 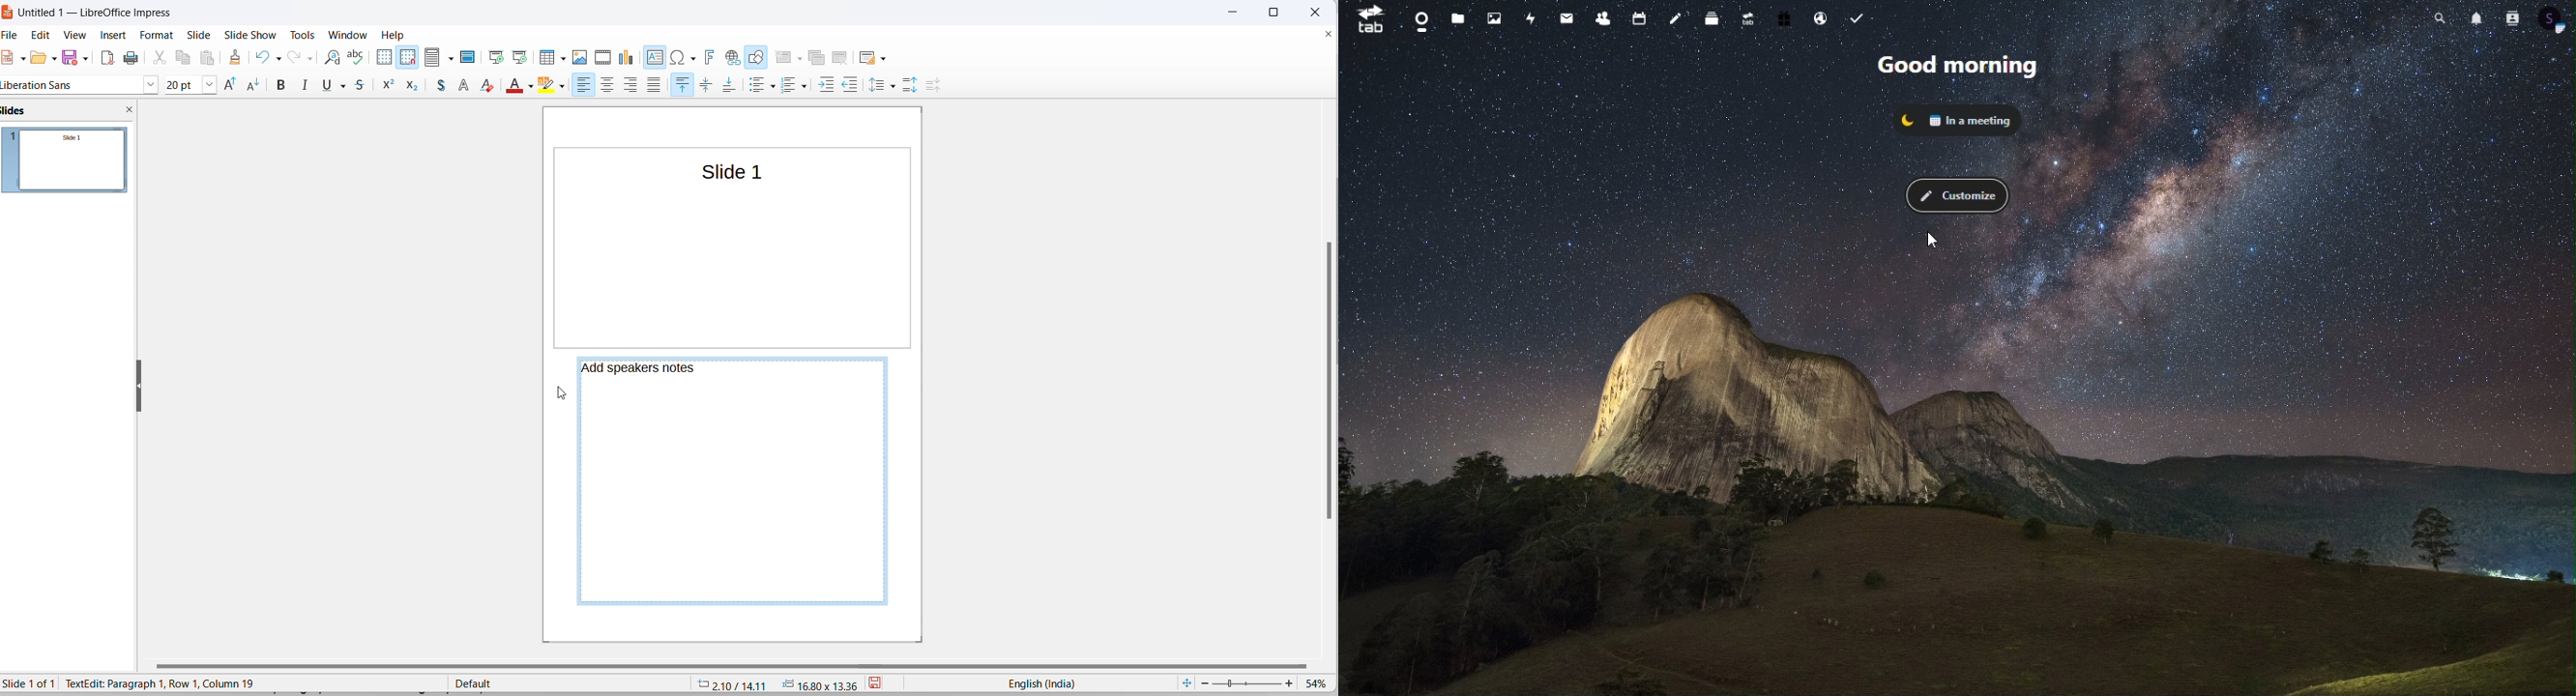 I want to click on maximize, so click(x=1279, y=12).